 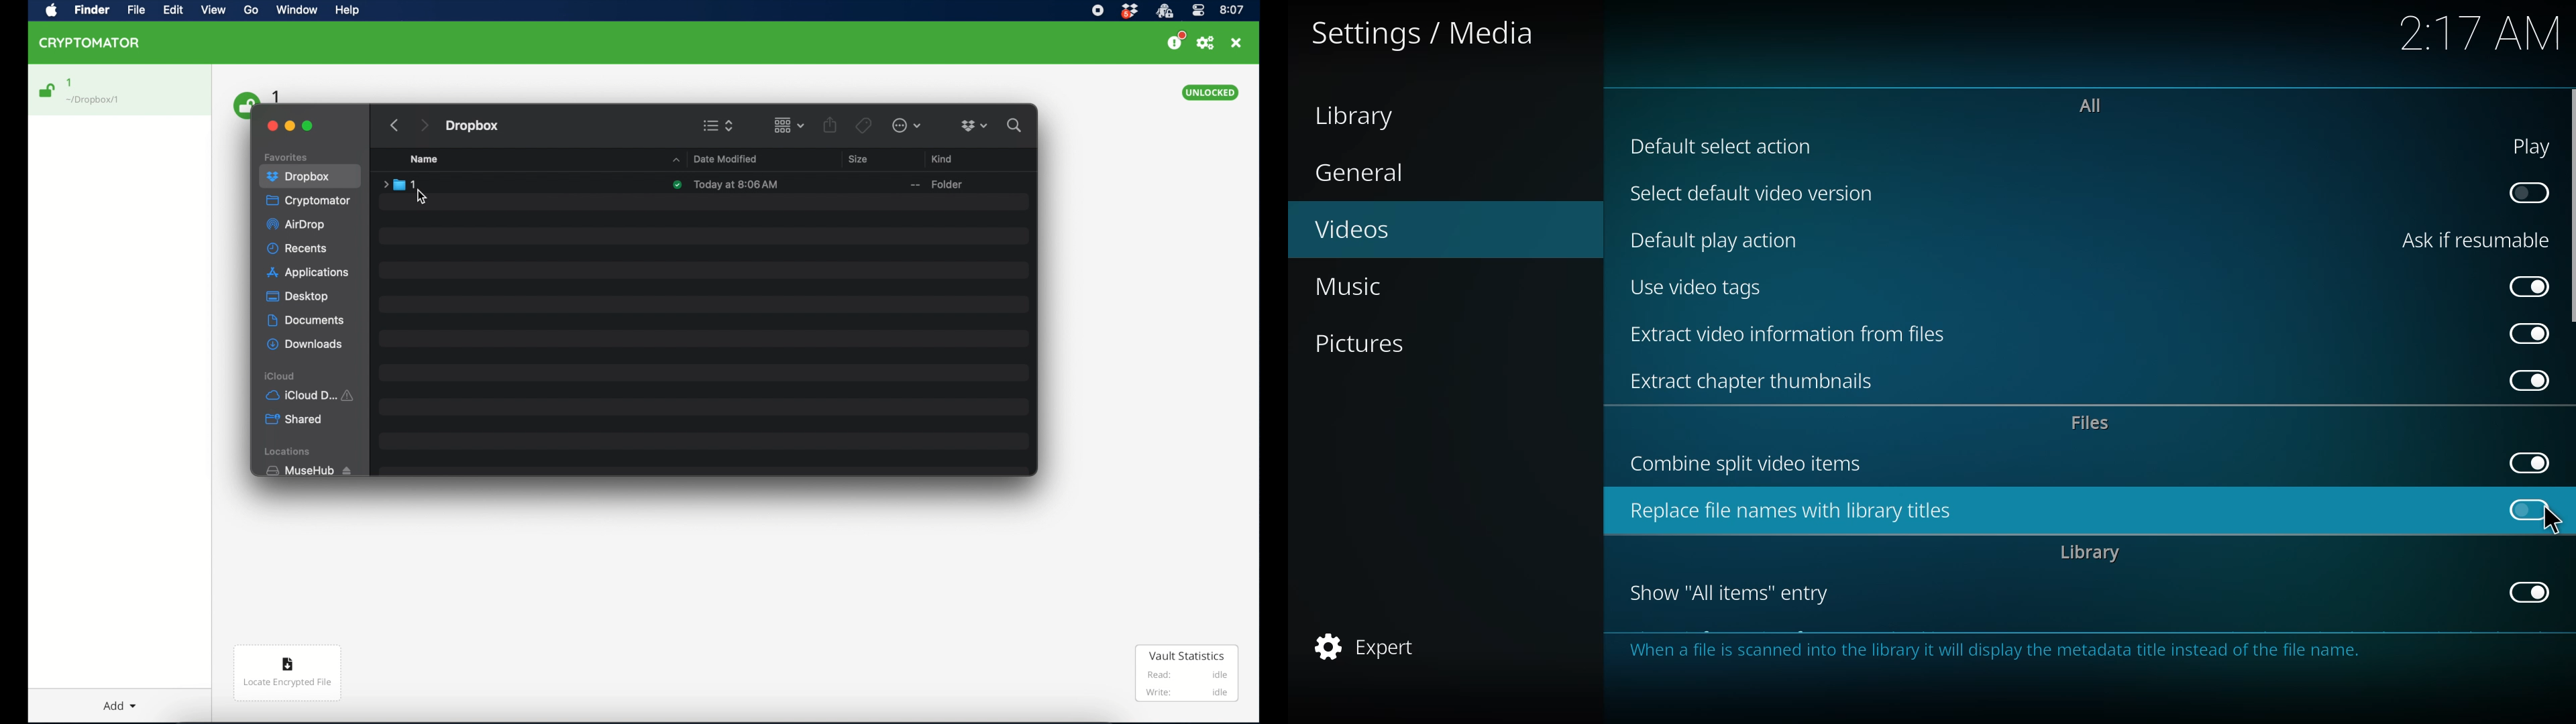 I want to click on extract chapter thumbnails, so click(x=1758, y=379).